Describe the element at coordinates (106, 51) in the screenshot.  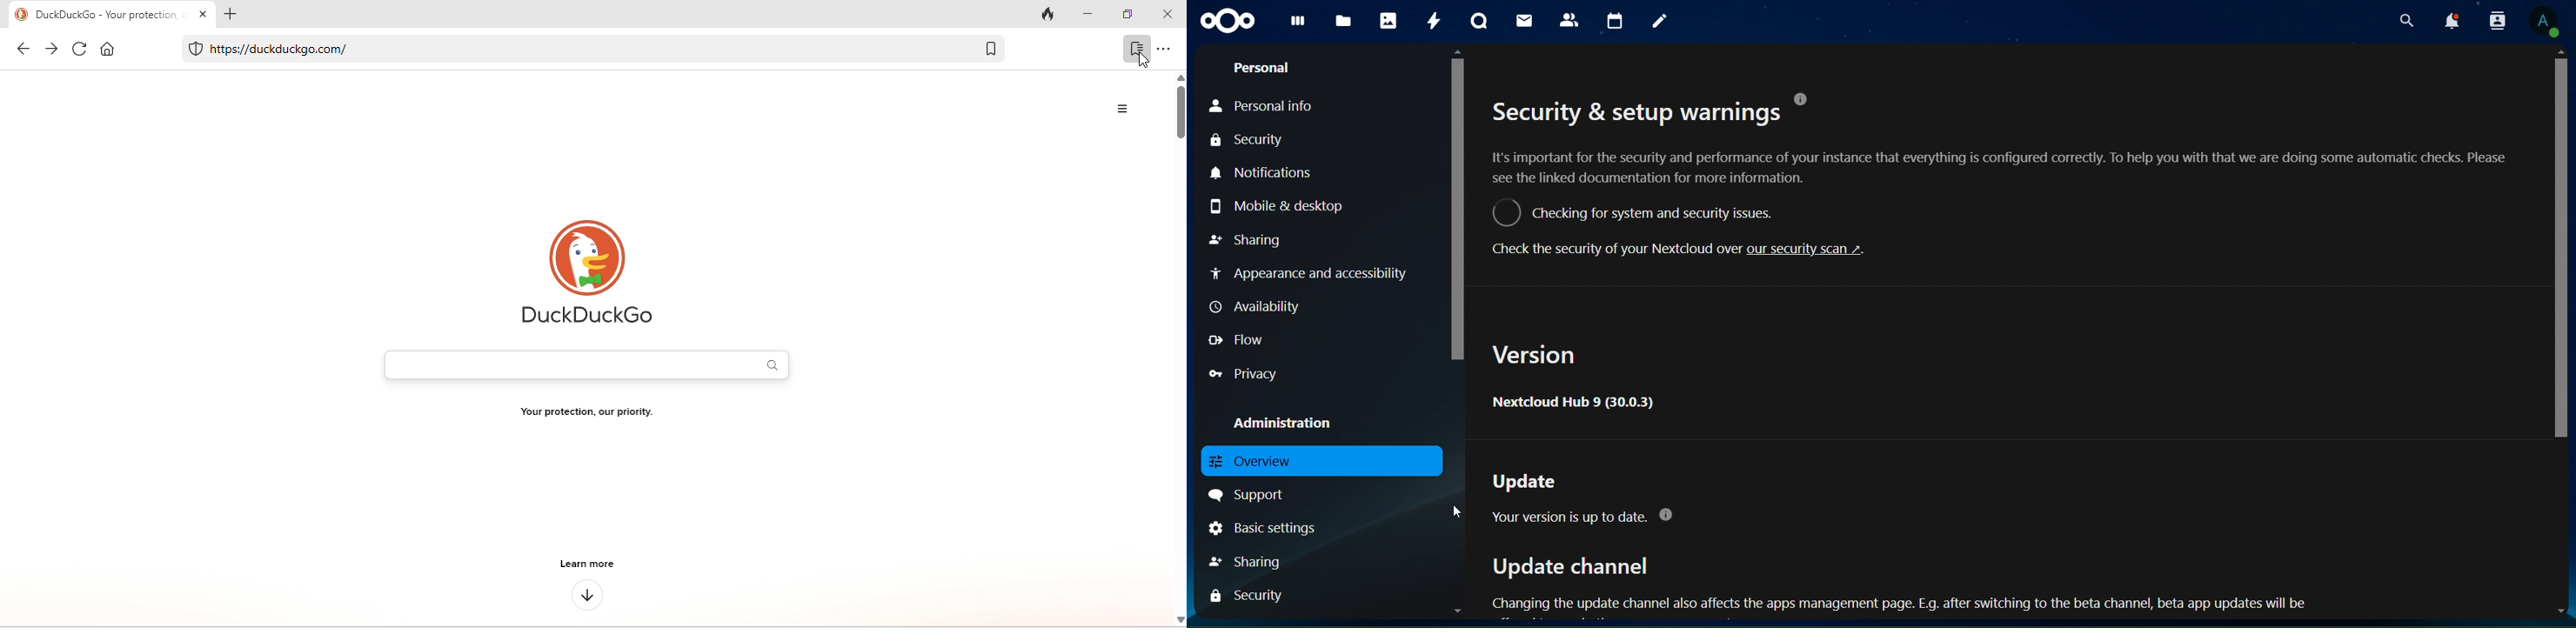
I see `home` at that location.